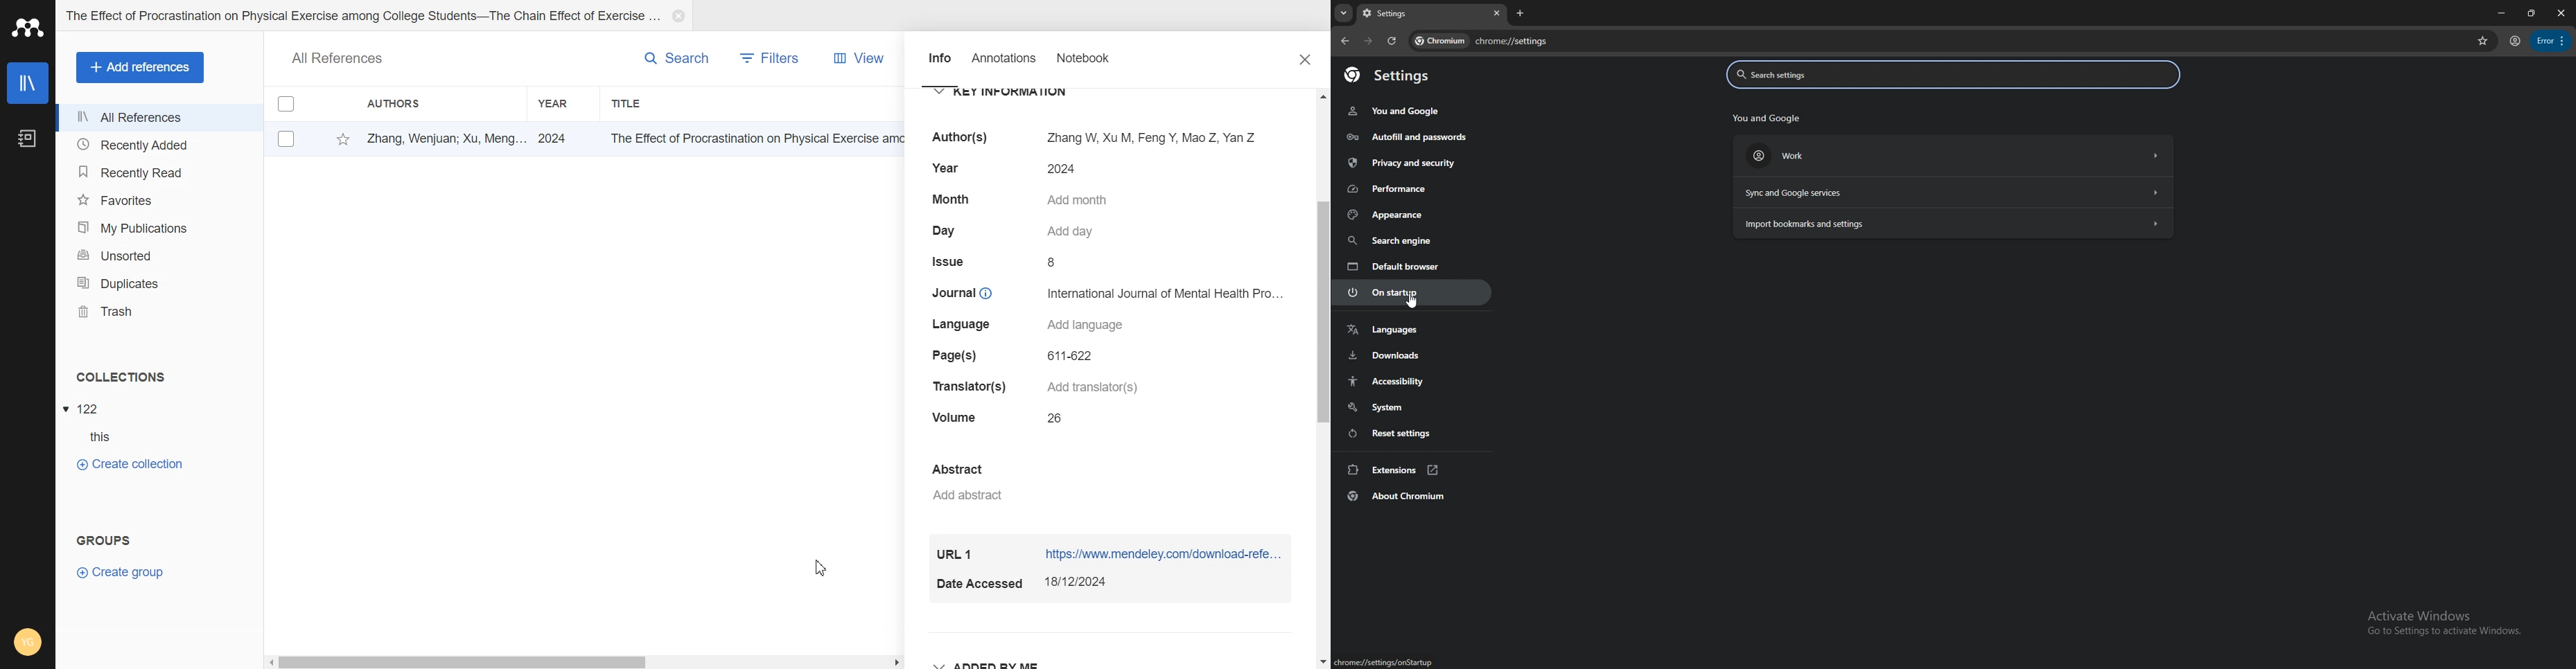  What do you see at coordinates (286, 106) in the screenshot?
I see `Check box` at bounding box center [286, 106].